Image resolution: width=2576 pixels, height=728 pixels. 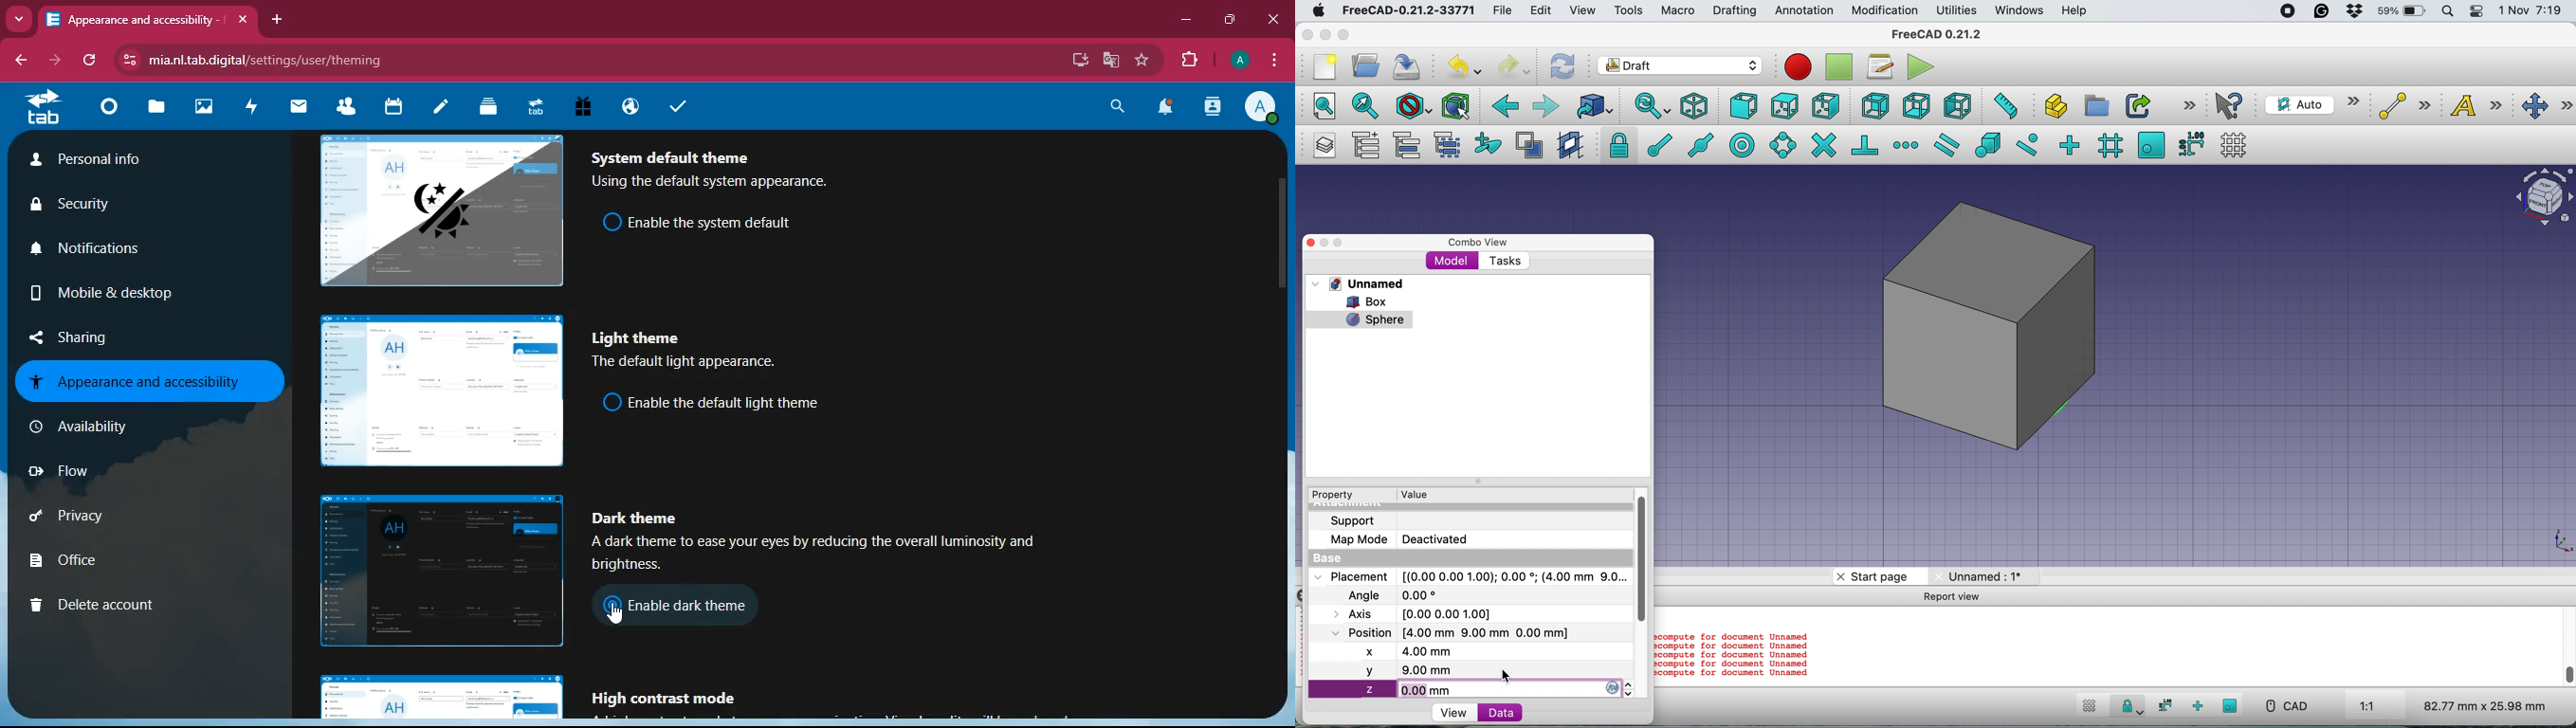 I want to click on object intersection, so click(x=2542, y=195).